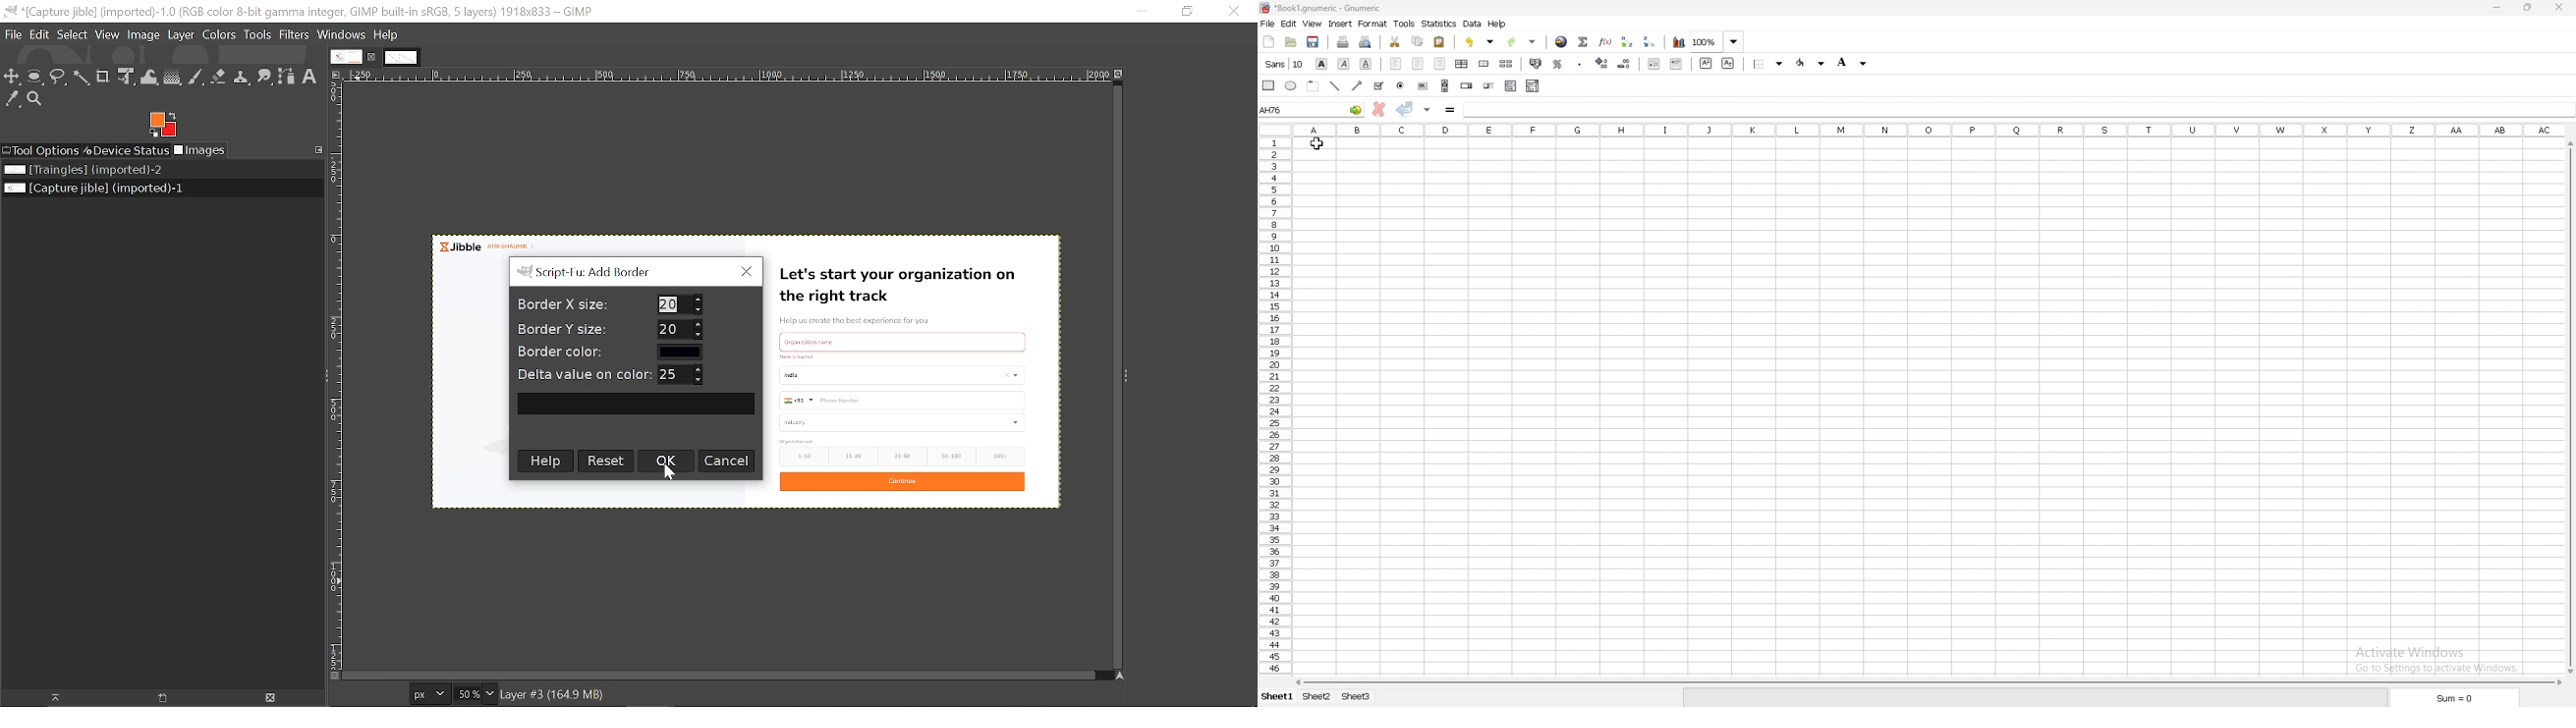 Image resolution: width=2576 pixels, height=728 pixels. I want to click on Foreground color, so click(162, 125).